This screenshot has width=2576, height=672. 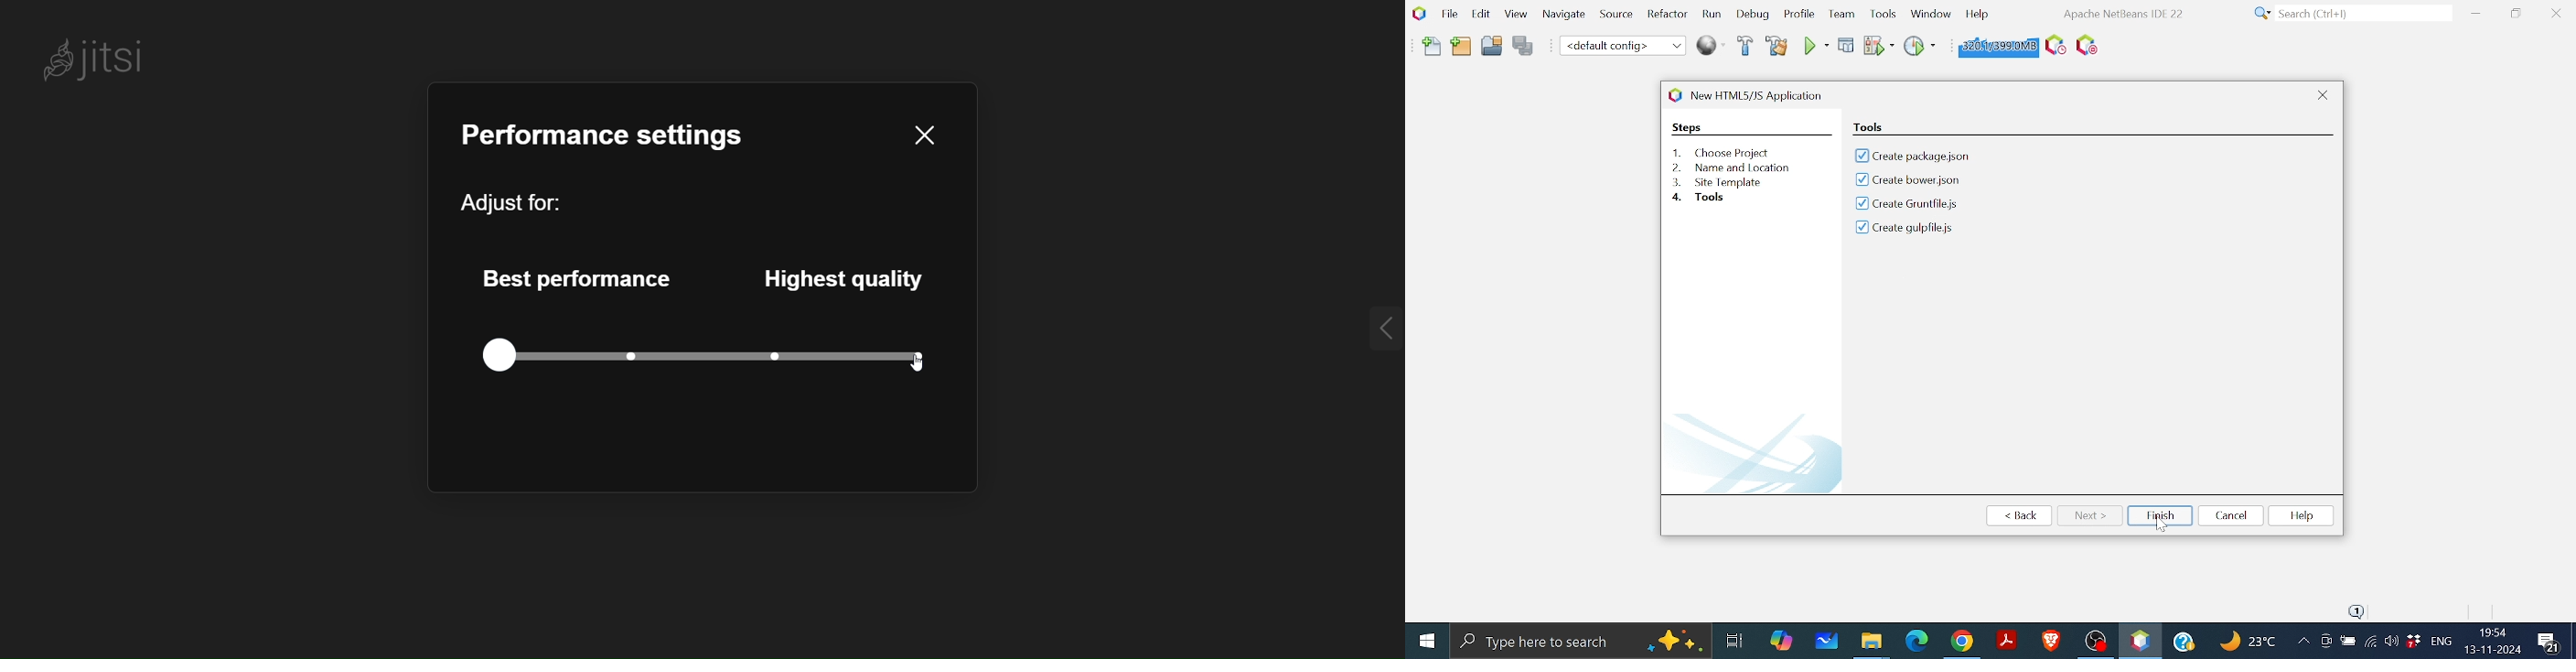 I want to click on current level, so click(x=500, y=354).